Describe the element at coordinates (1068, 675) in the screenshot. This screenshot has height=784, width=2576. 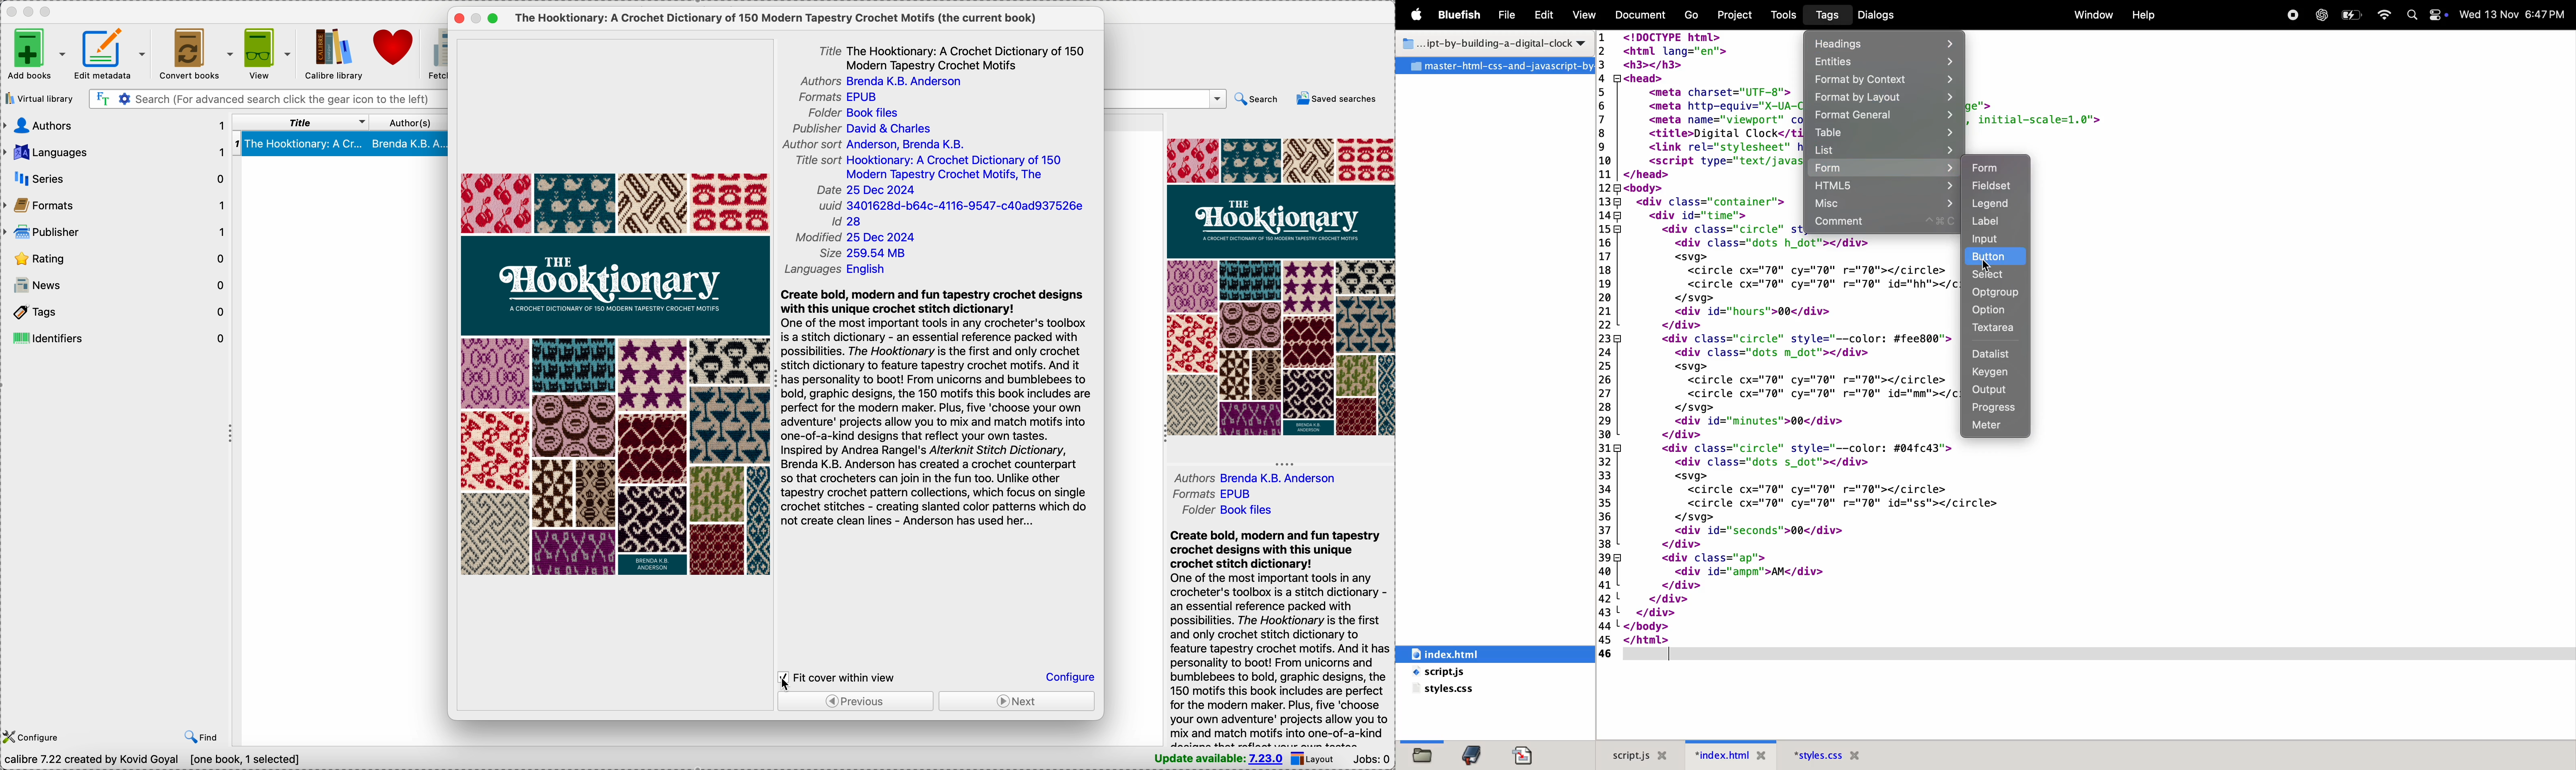
I see `configure` at that location.